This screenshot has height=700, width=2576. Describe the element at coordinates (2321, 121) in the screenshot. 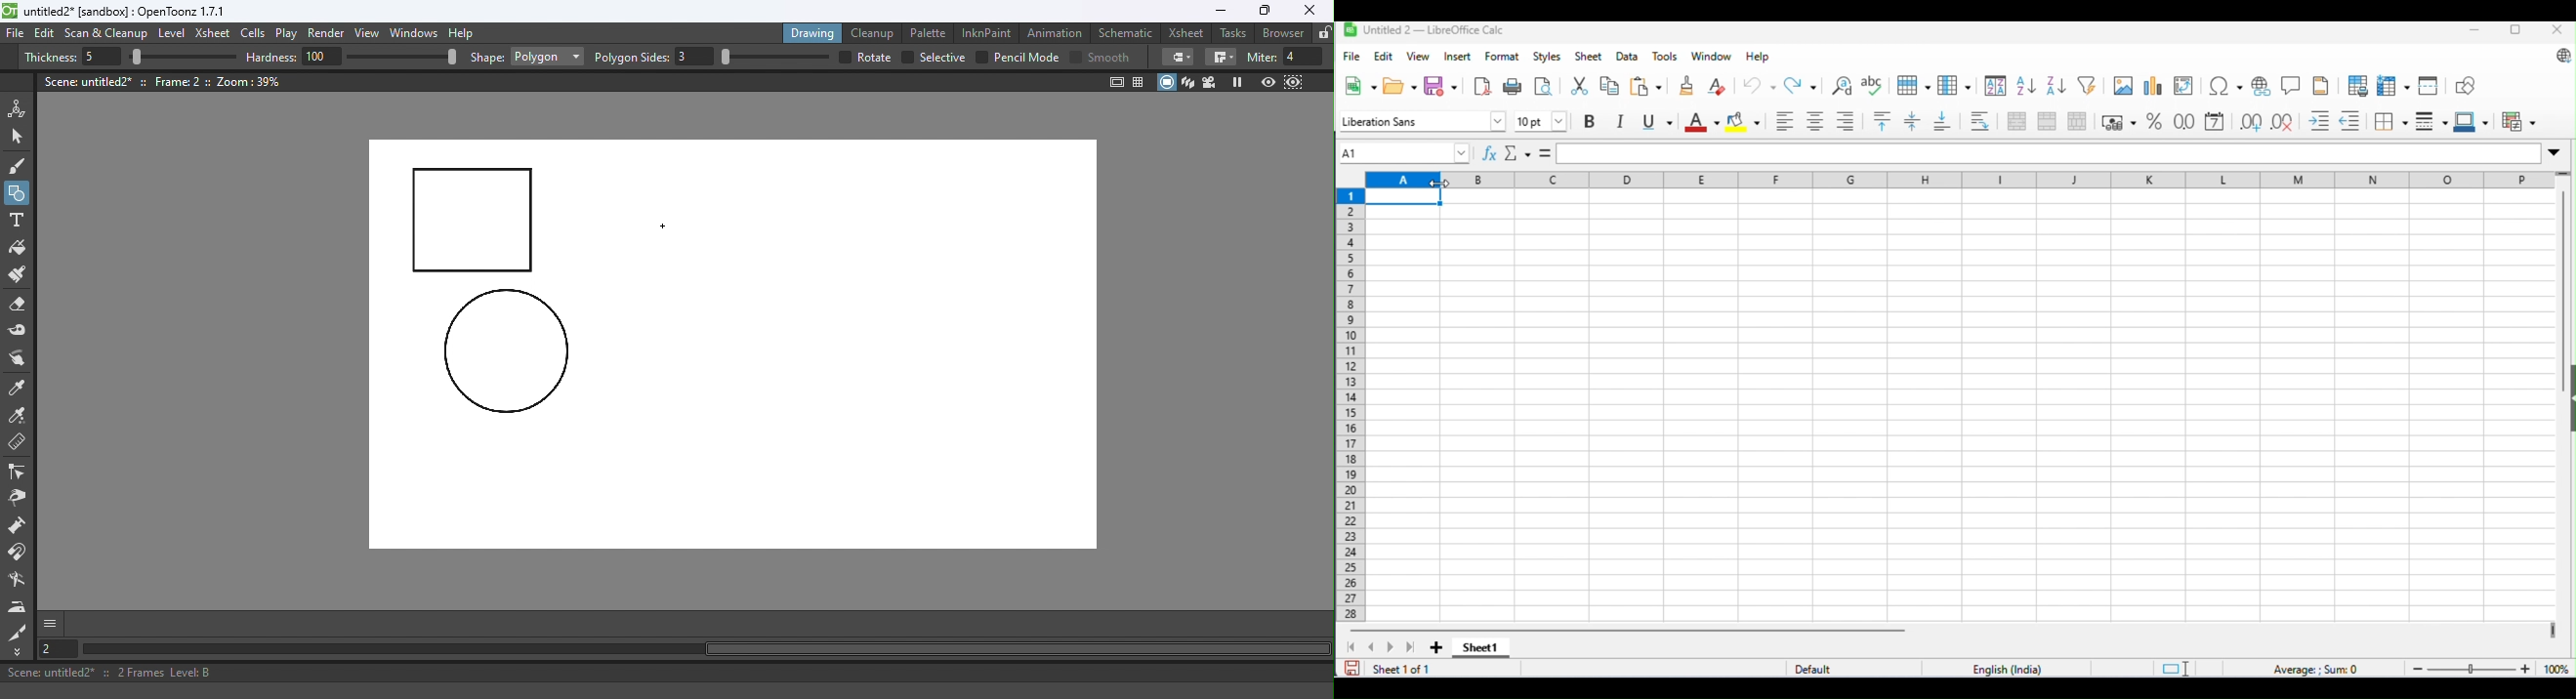

I see `increase indent` at that location.